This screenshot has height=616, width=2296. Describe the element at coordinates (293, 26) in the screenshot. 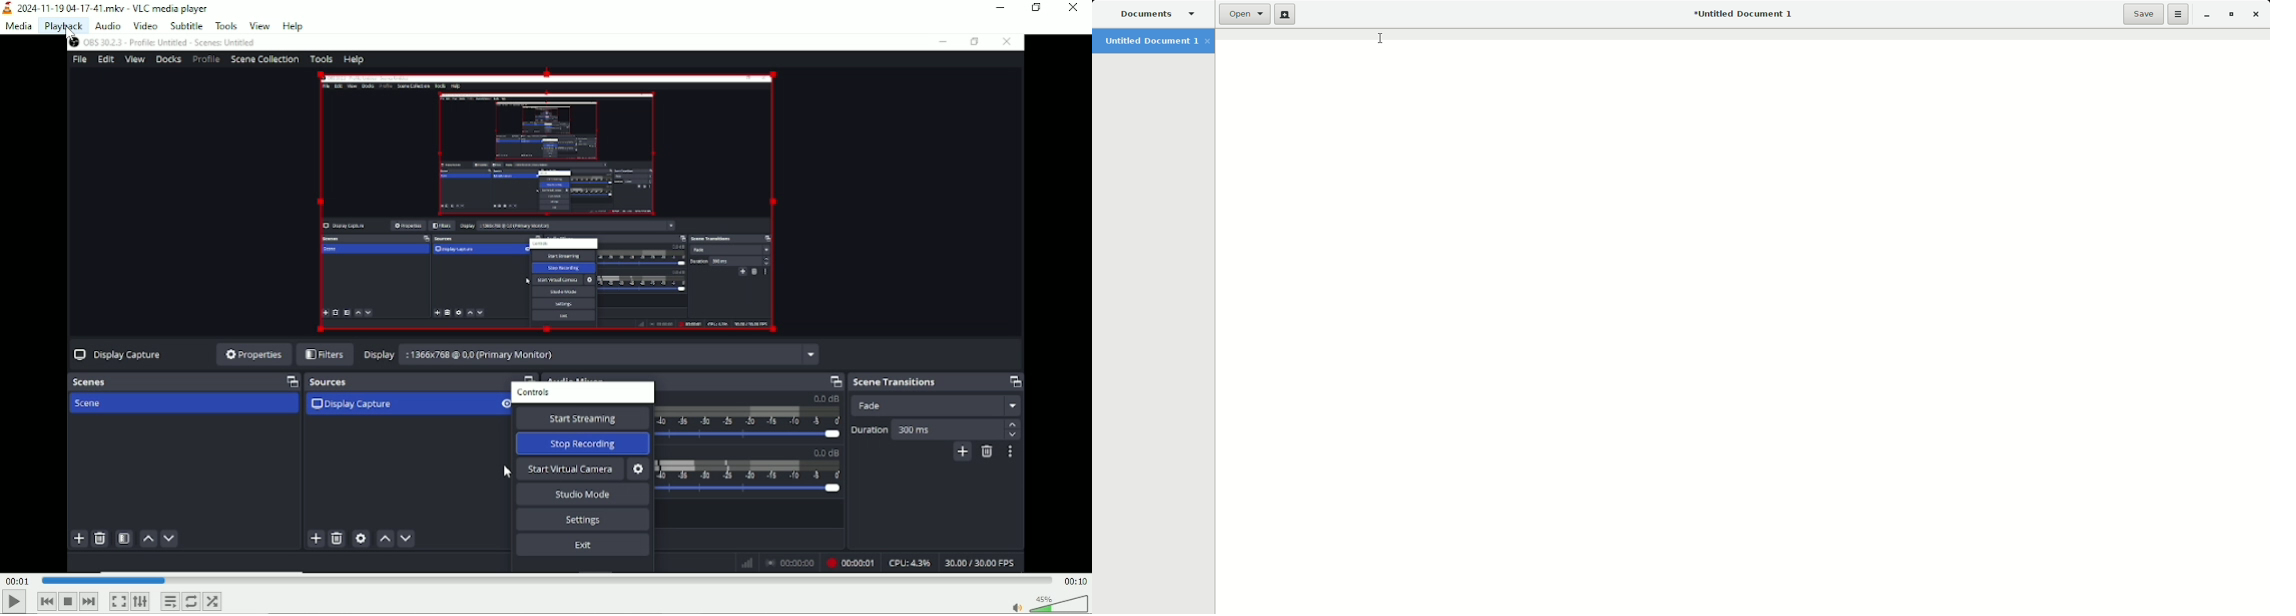

I see `help` at that location.